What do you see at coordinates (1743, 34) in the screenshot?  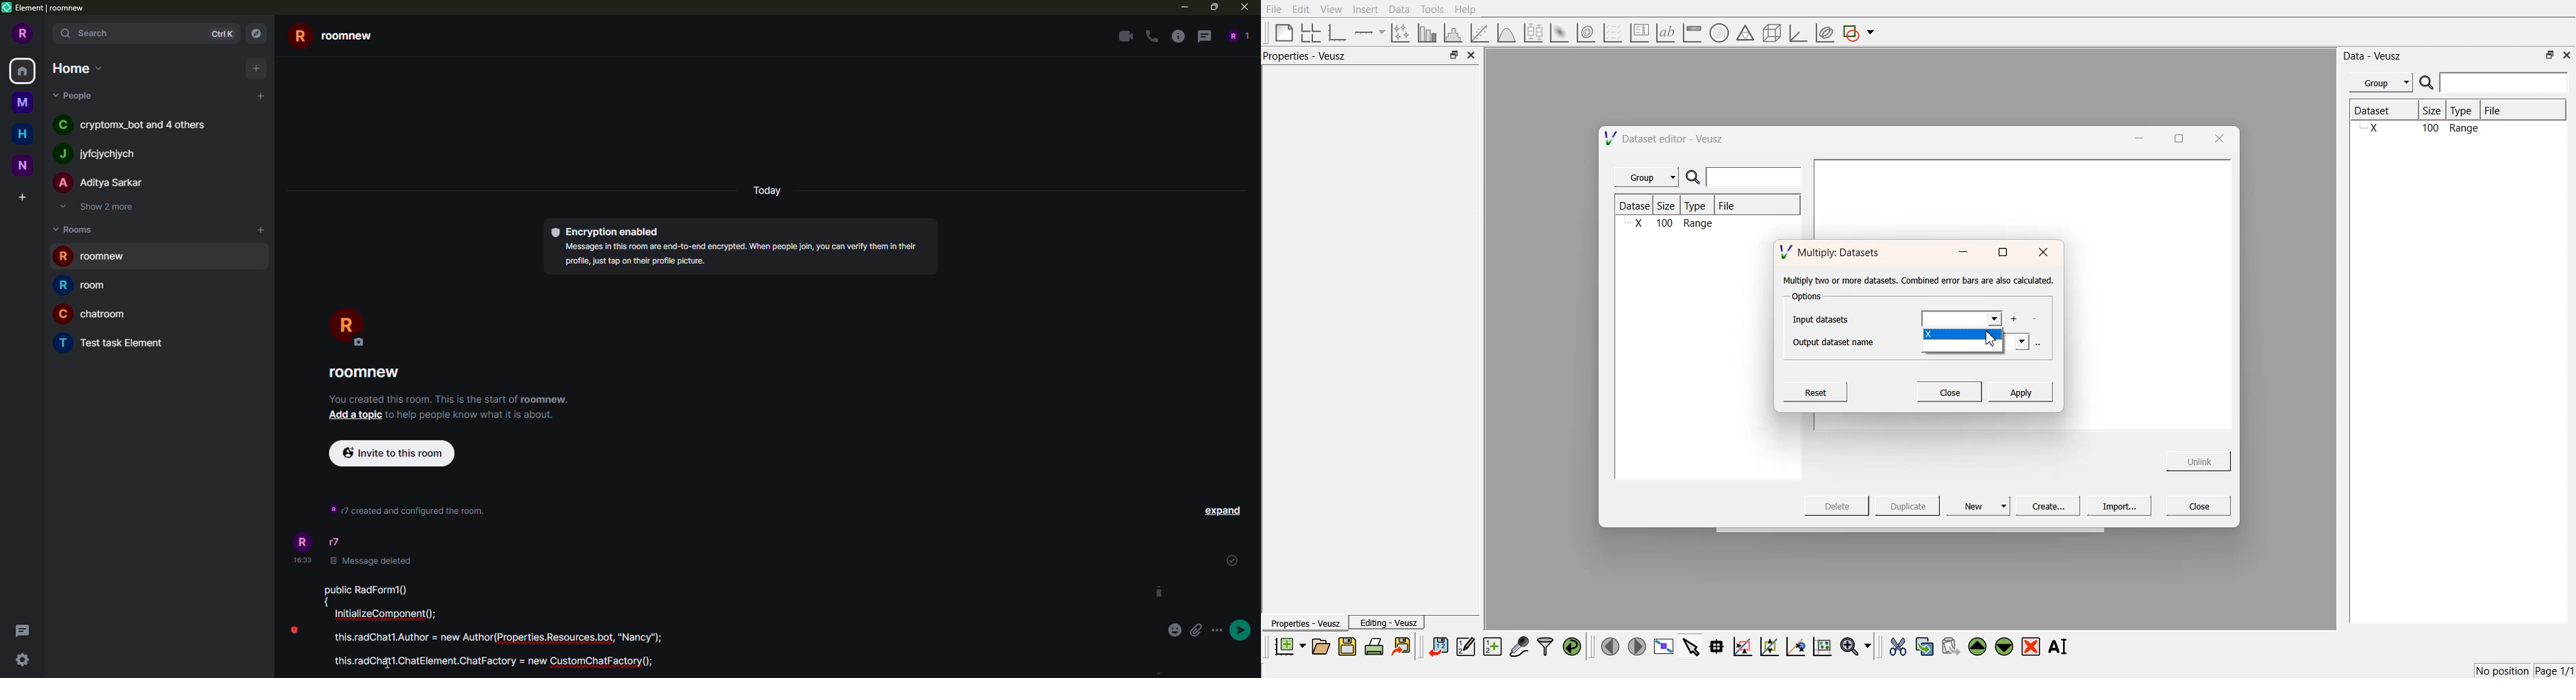 I see `ternary shapes` at bounding box center [1743, 34].